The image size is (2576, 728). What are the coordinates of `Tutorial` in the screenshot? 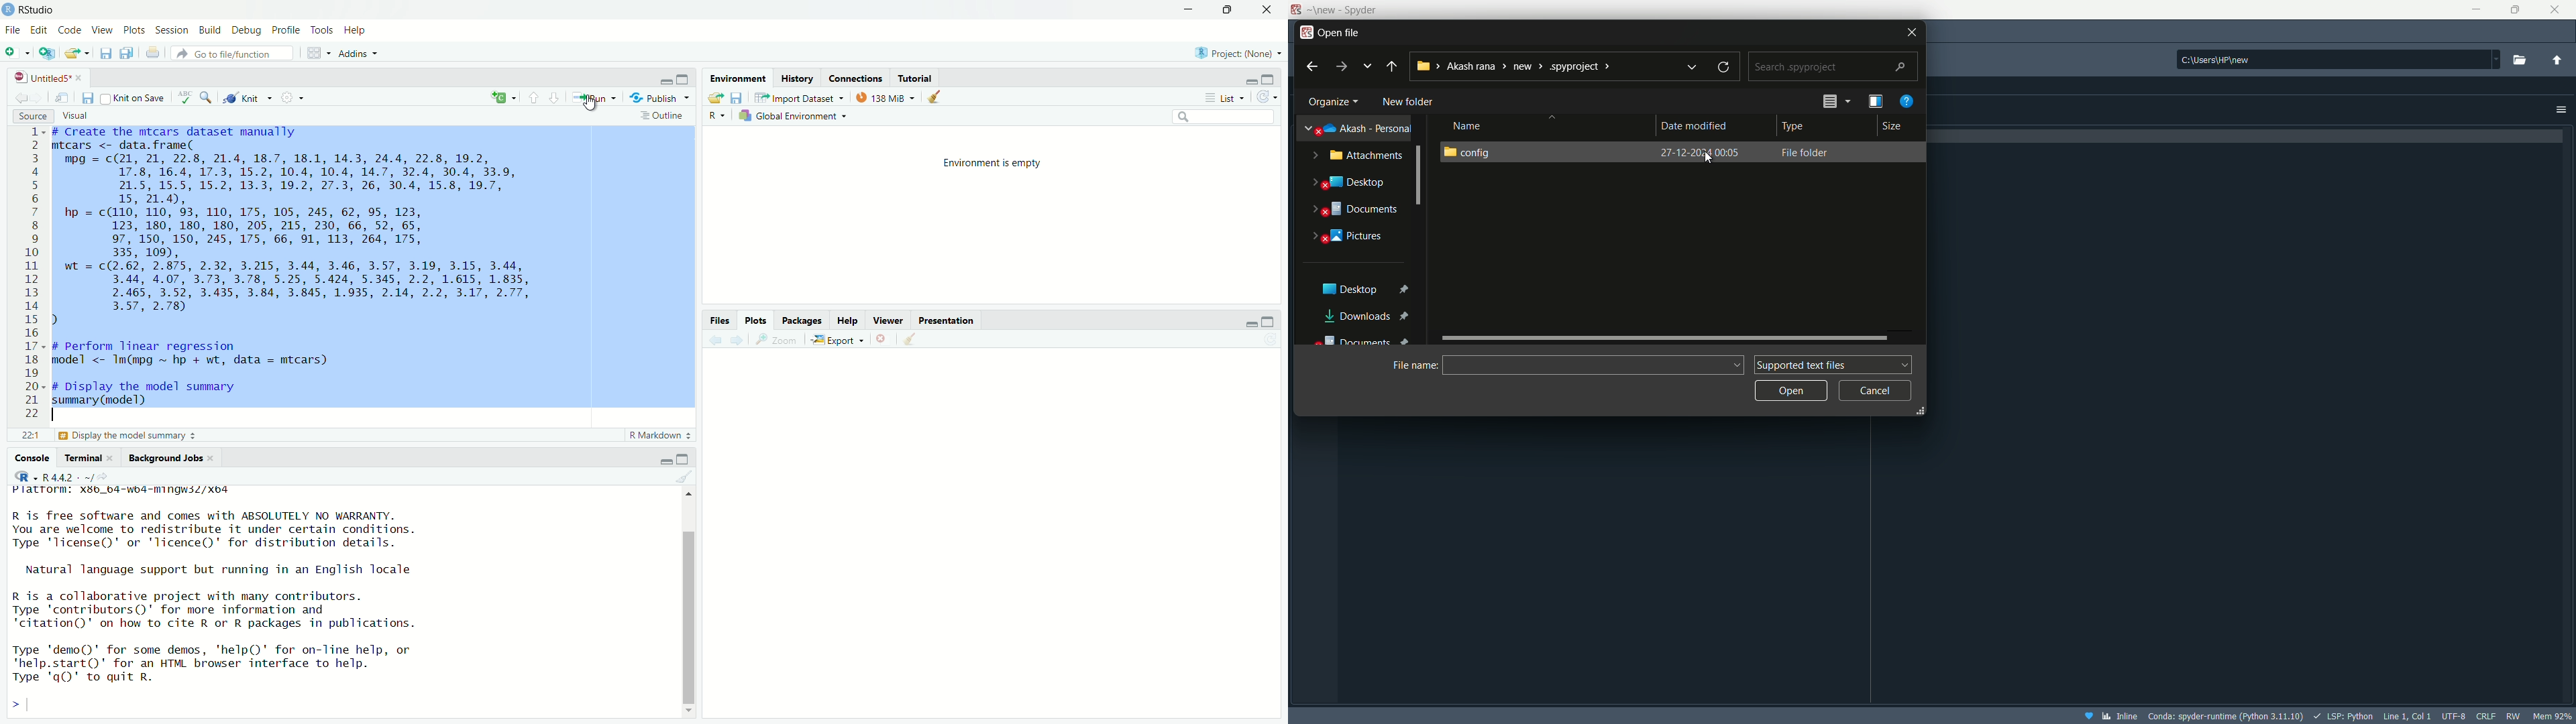 It's located at (915, 80).